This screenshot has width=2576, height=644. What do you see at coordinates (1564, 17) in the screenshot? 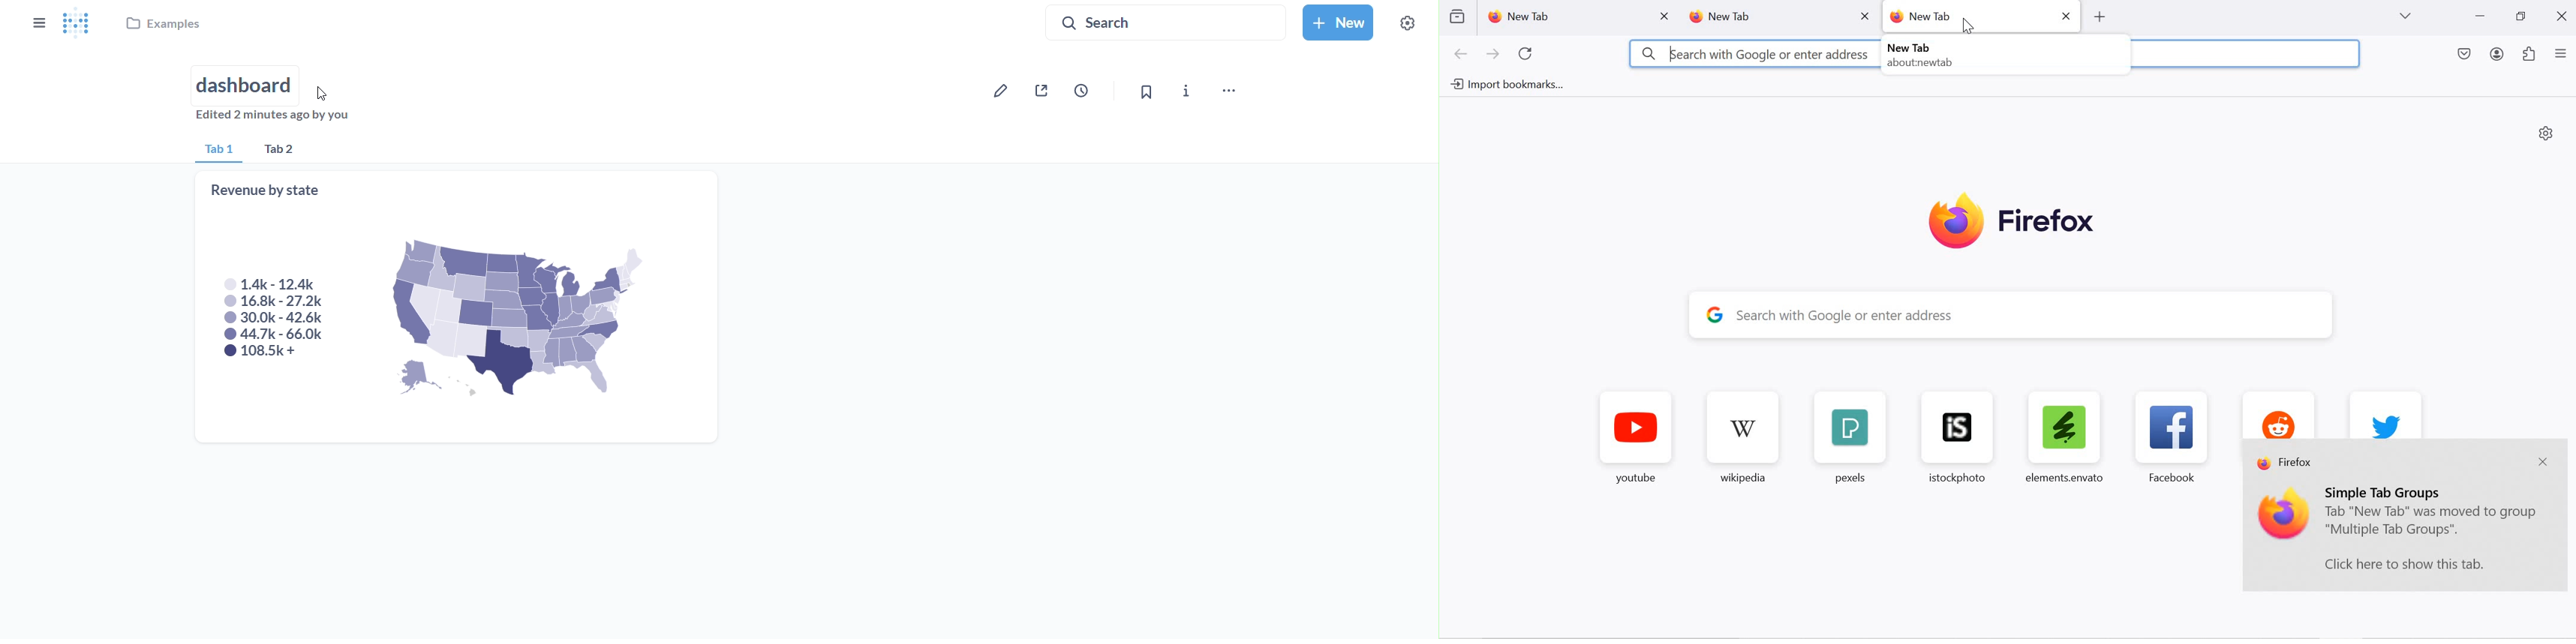
I see `new tab` at bounding box center [1564, 17].